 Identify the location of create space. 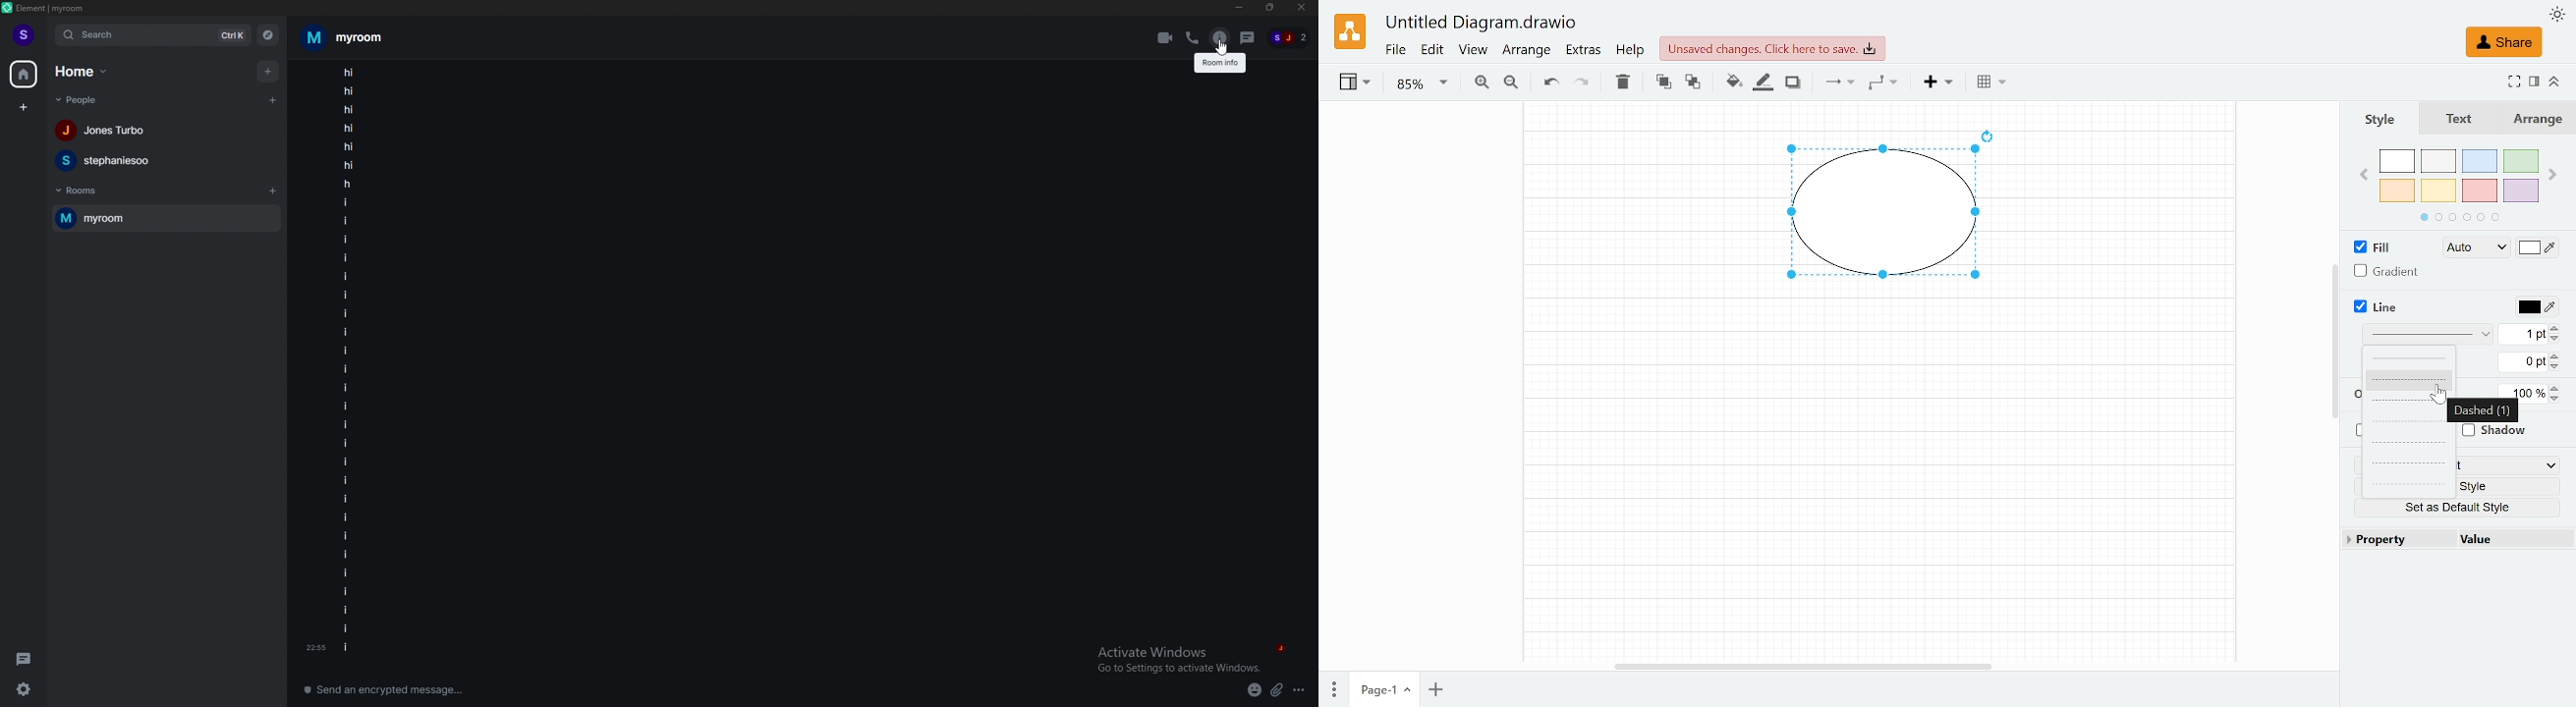
(23, 107).